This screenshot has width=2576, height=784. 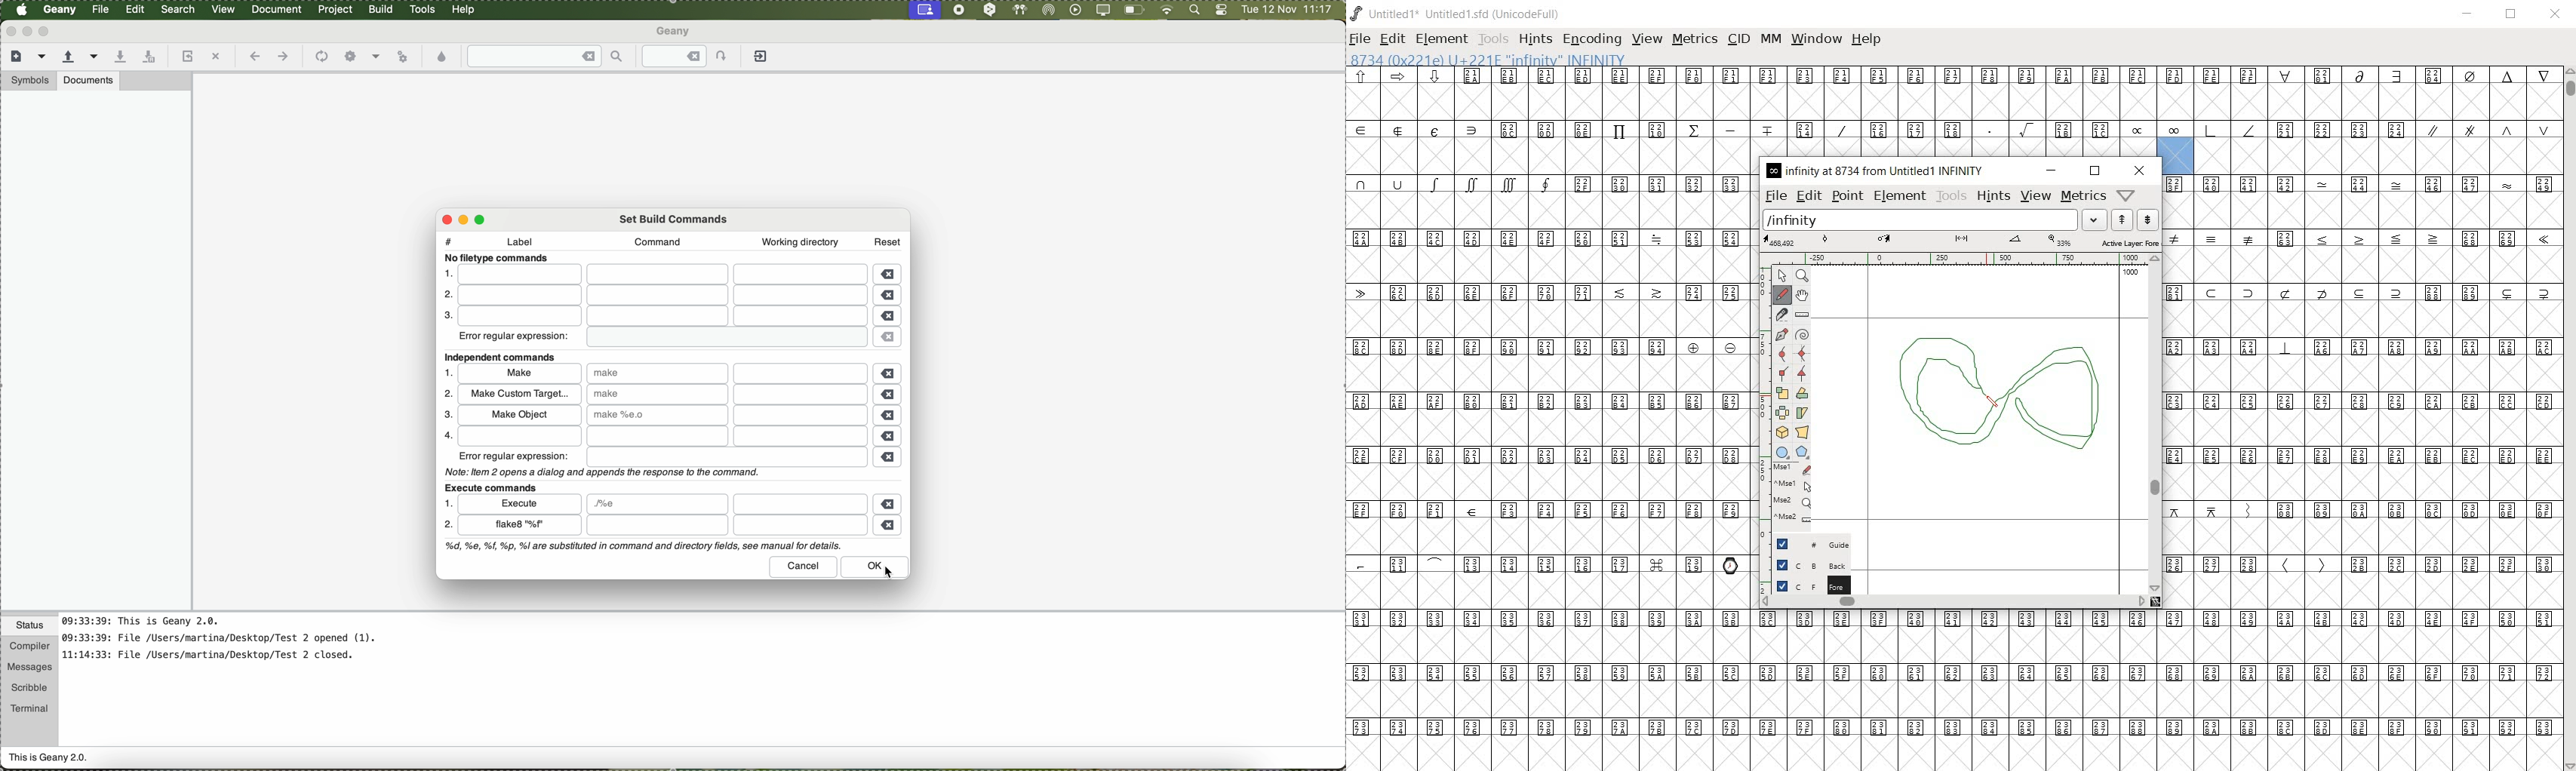 I want to click on symbols, so click(x=2215, y=238).